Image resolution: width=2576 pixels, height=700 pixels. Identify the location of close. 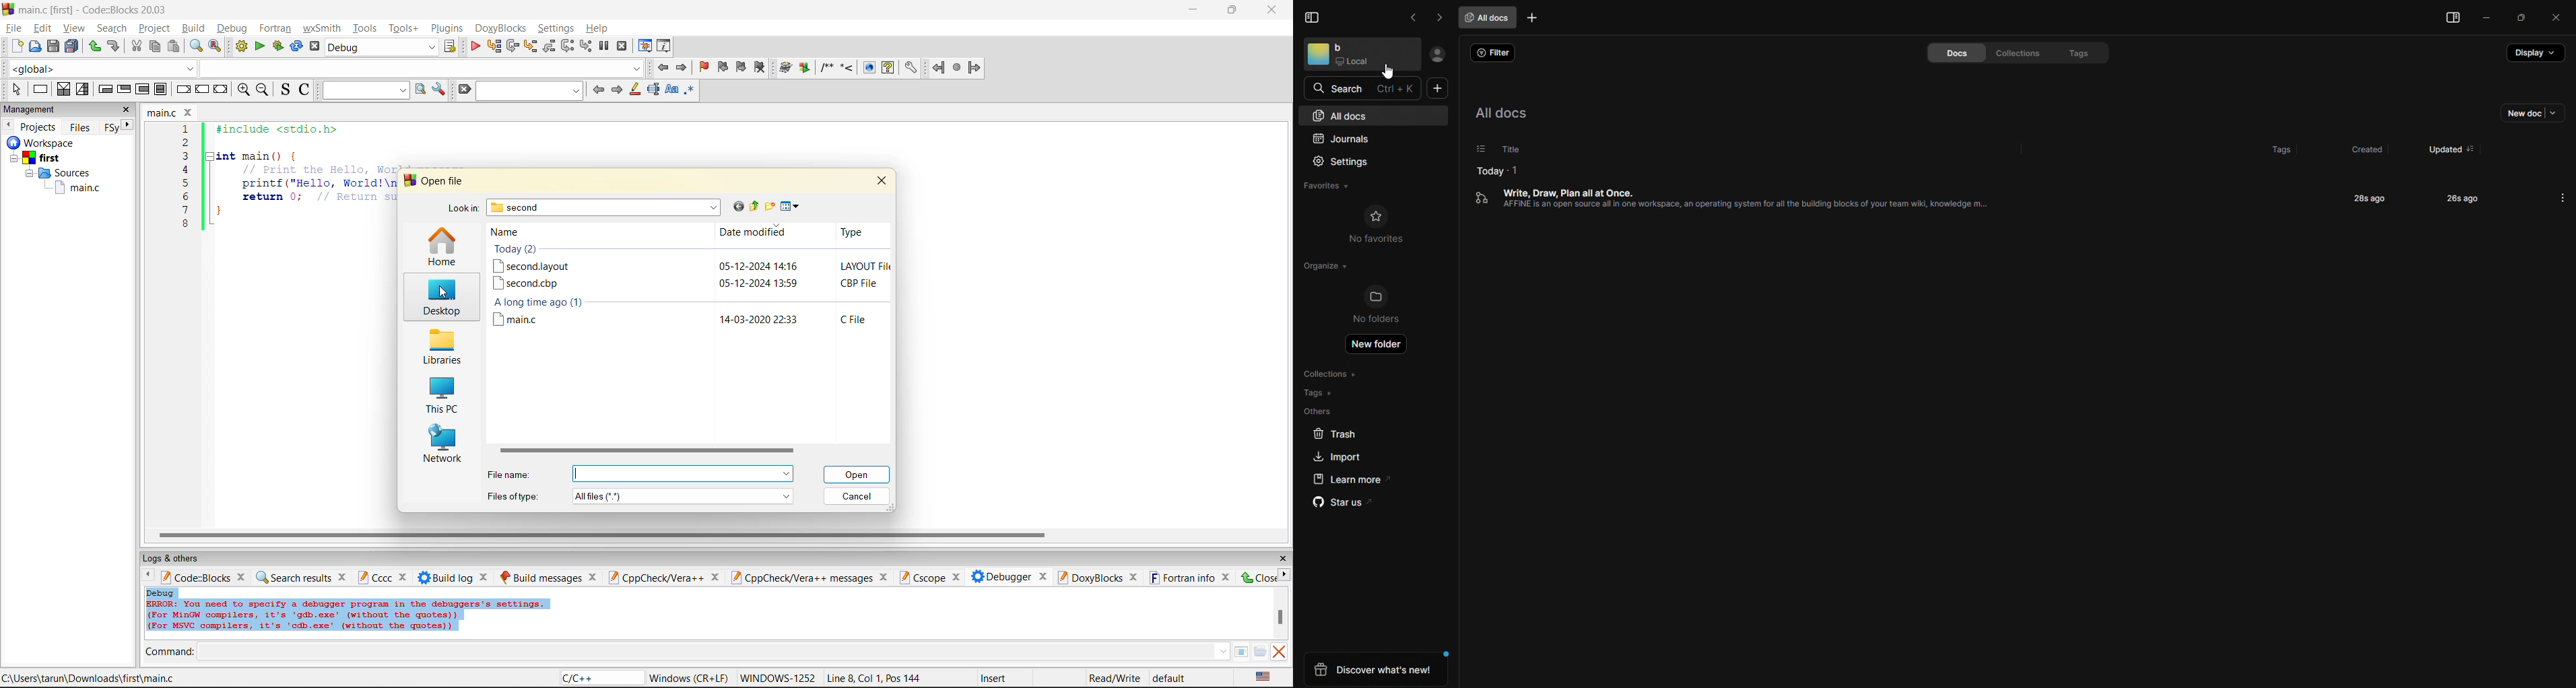
(955, 578).